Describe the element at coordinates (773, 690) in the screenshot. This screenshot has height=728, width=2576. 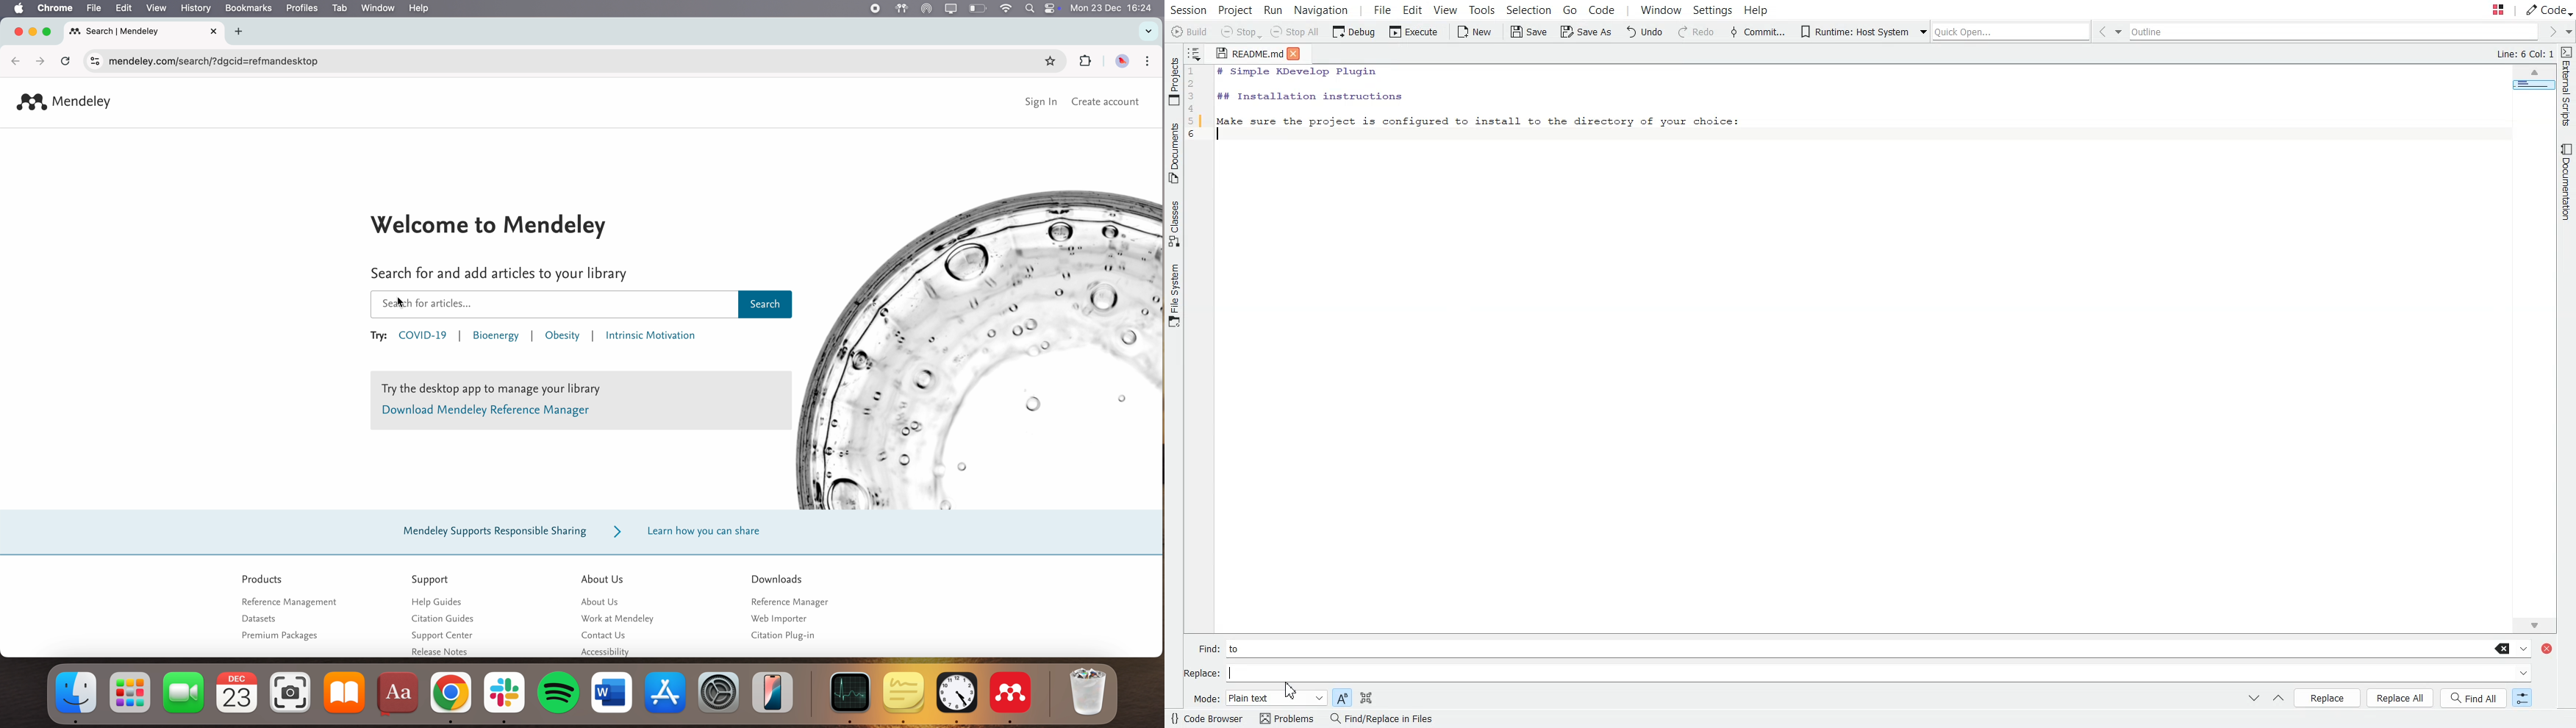
I see `iphone mirroring` at that location.